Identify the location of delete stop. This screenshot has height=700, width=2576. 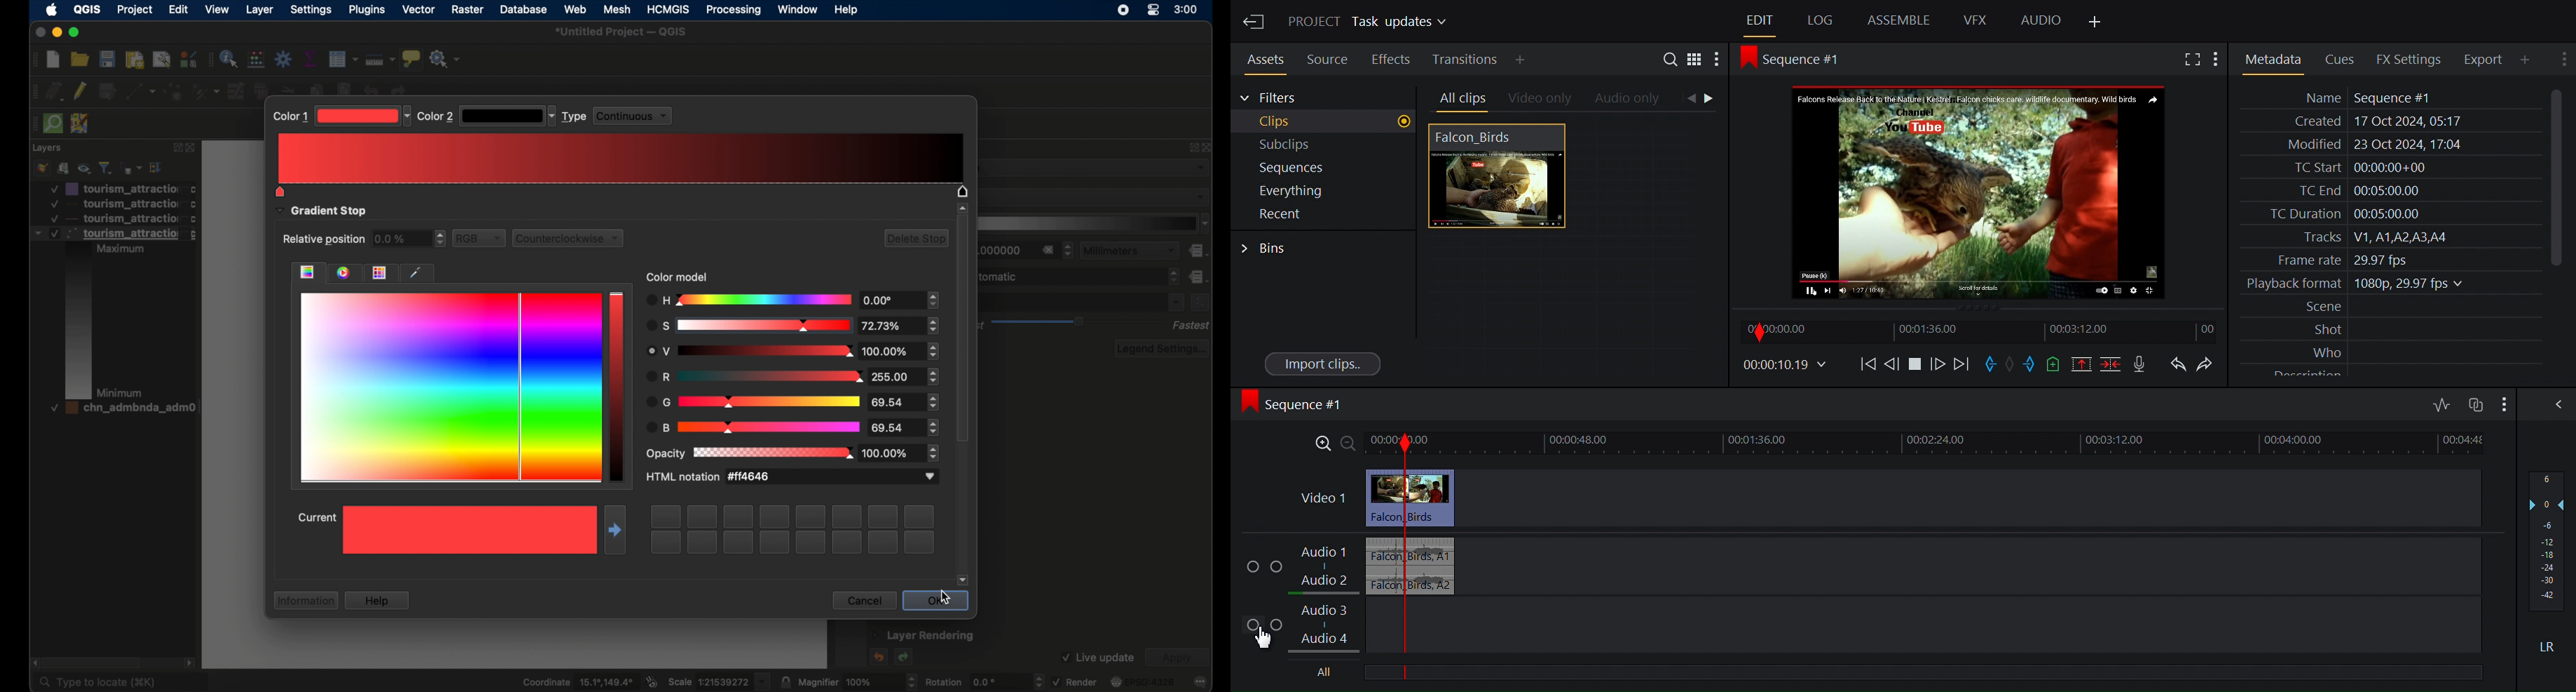
(916, 240).